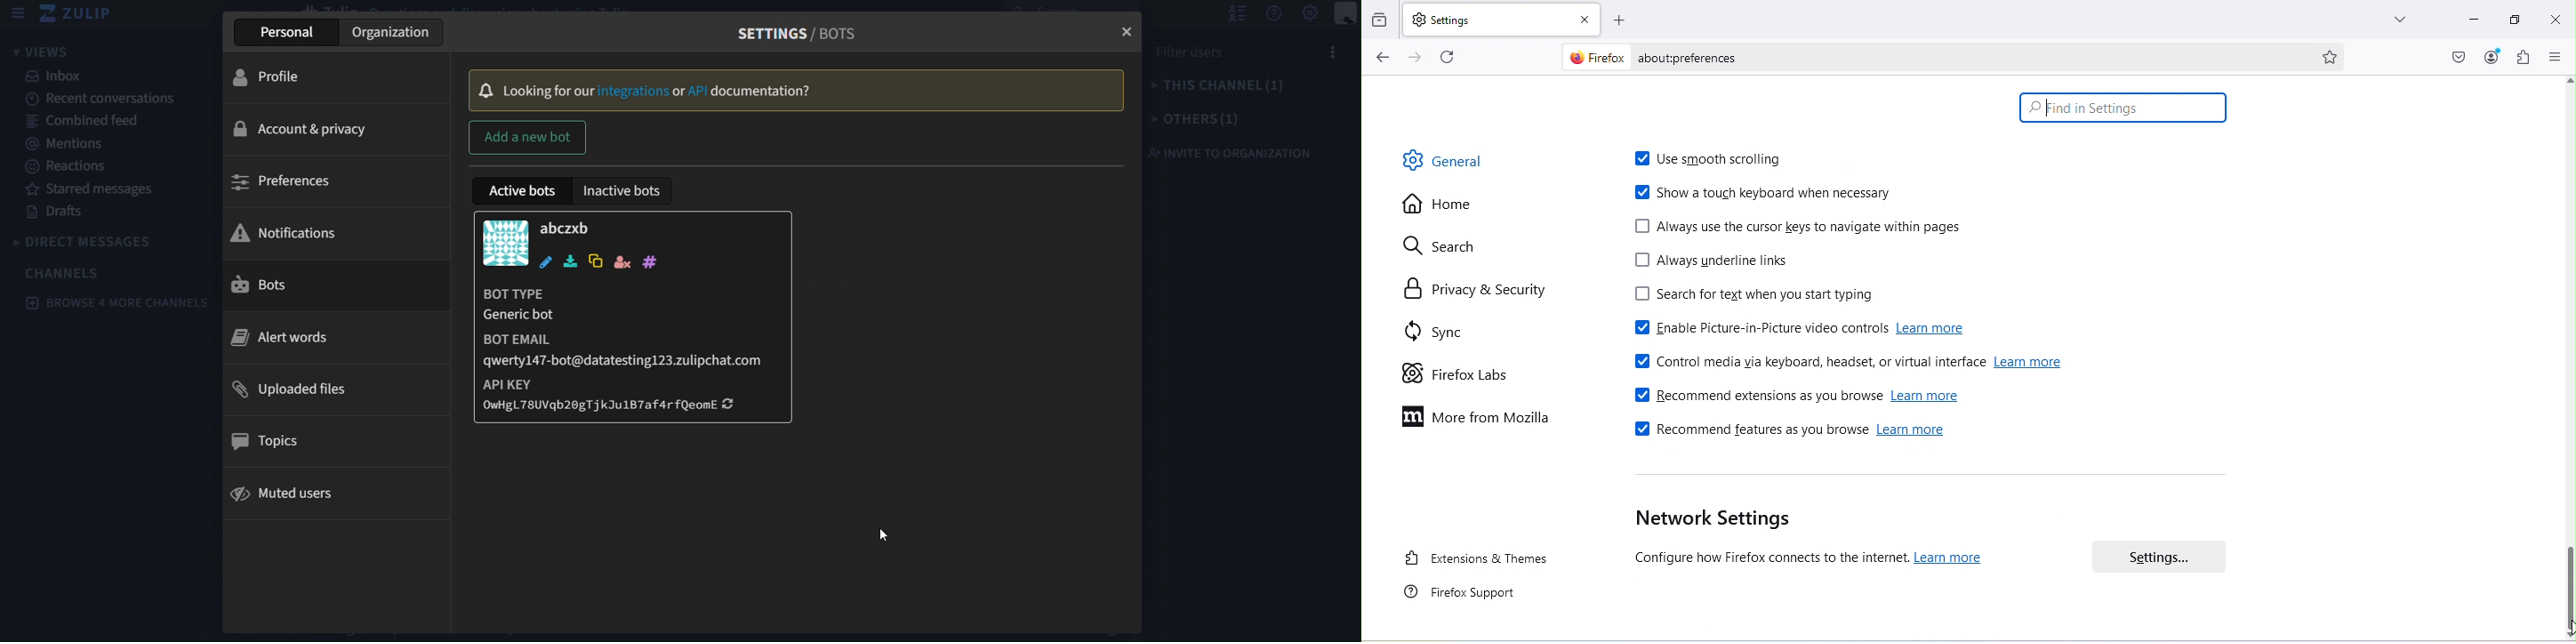  Describe the element at coordinates (60, 77) in the screenshot. I see `inbox` at that location.